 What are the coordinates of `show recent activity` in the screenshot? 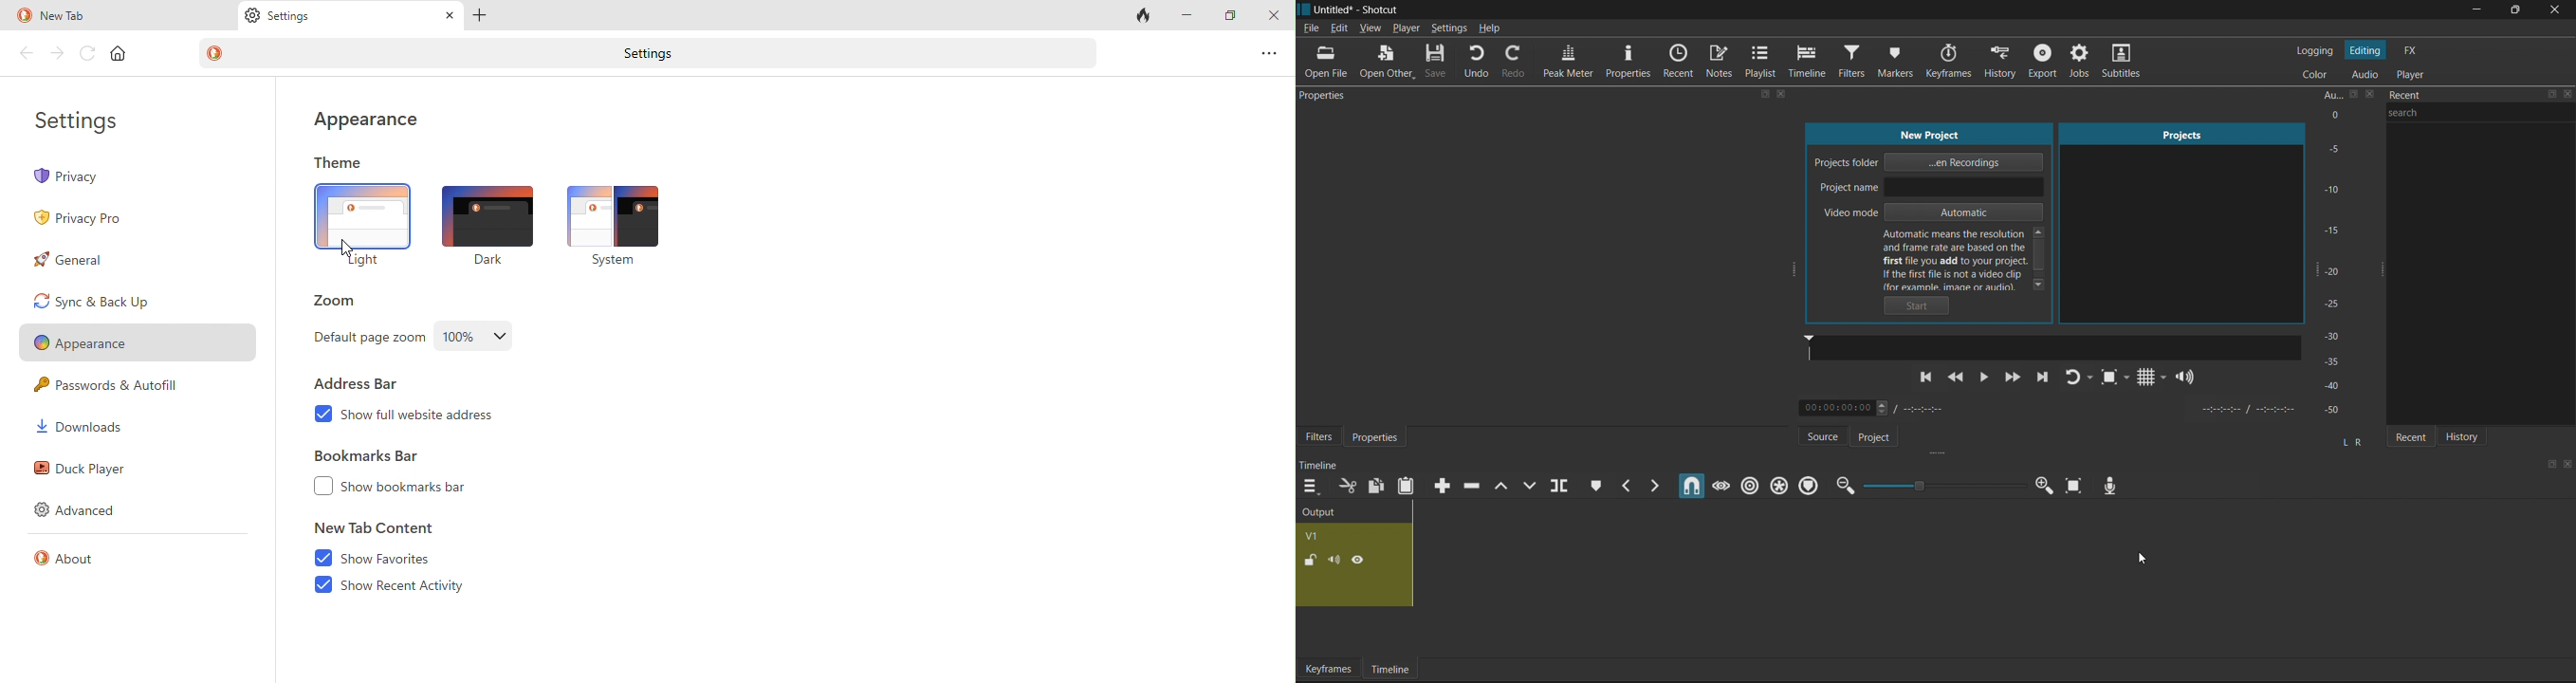 It's located at (411, 585).